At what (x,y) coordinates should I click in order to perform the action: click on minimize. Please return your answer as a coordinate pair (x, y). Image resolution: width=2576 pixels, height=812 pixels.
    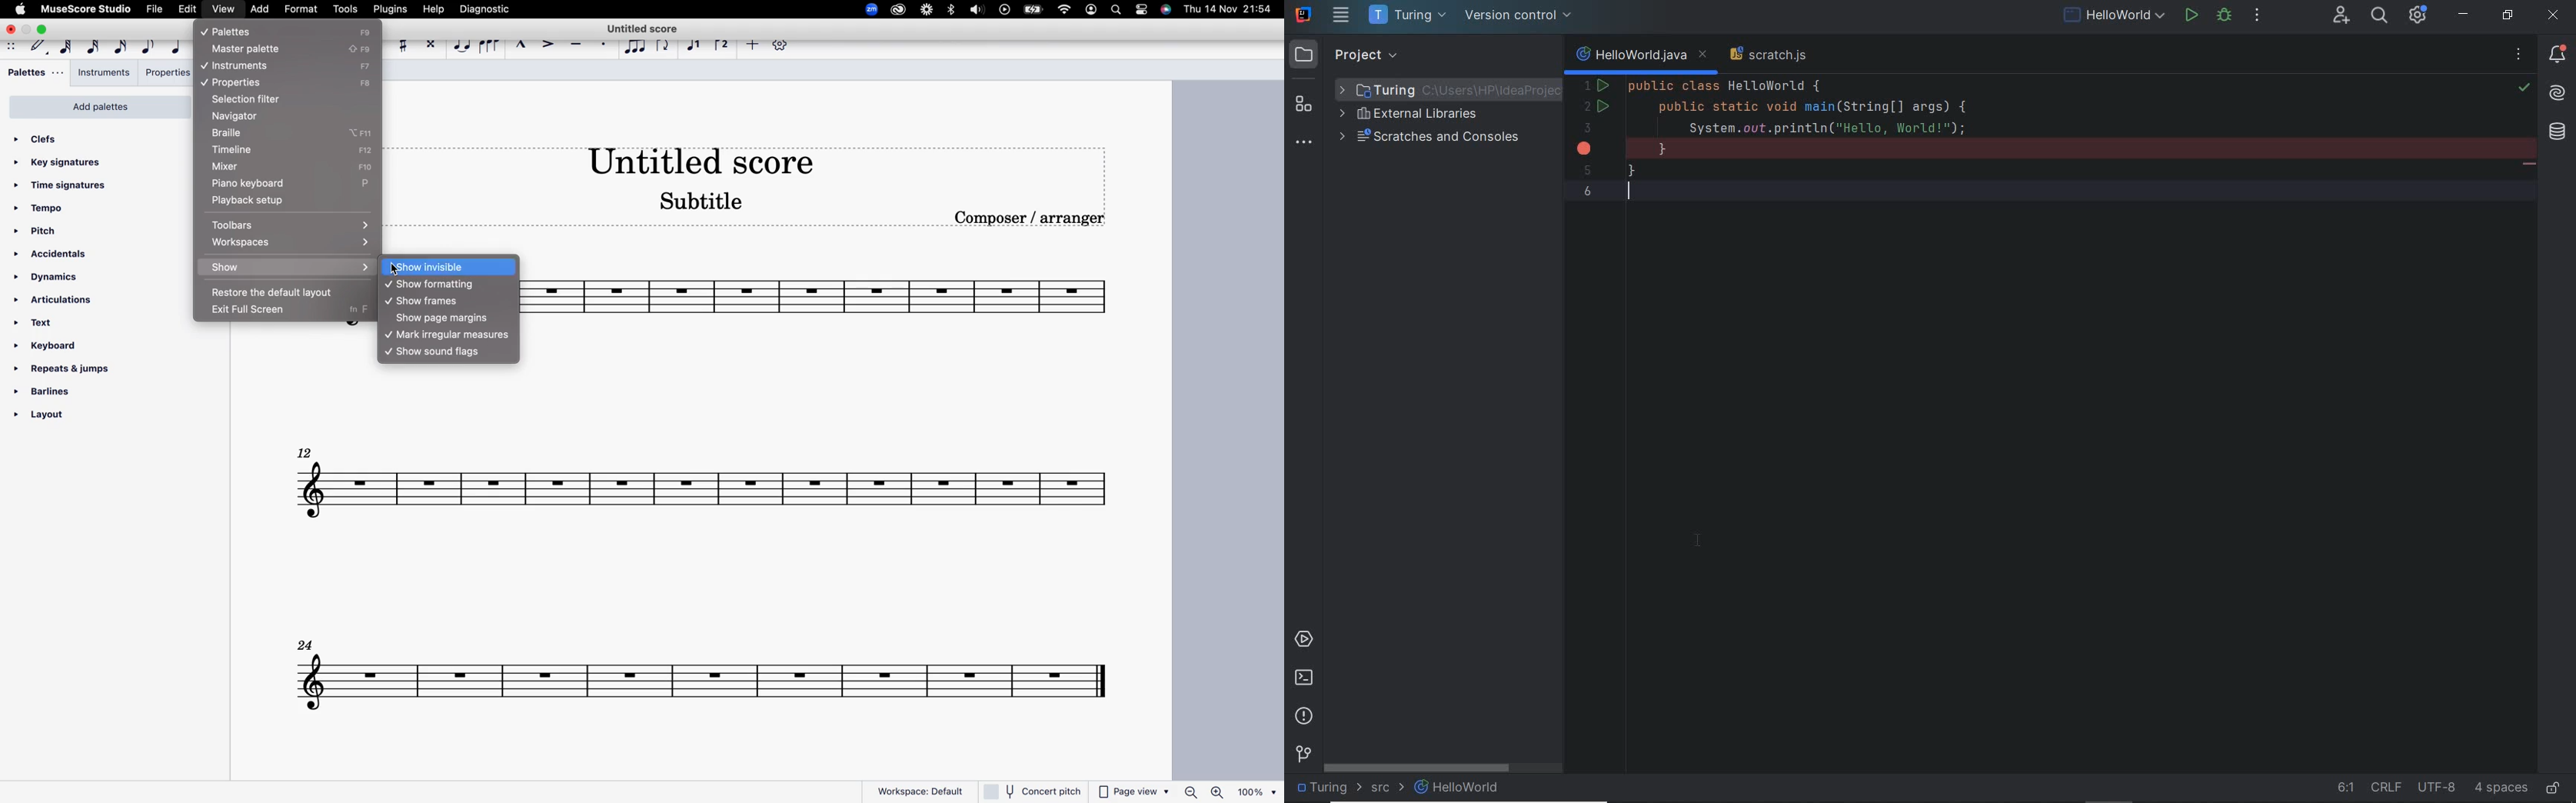
    Looking at the image, I should click on (25, 29).